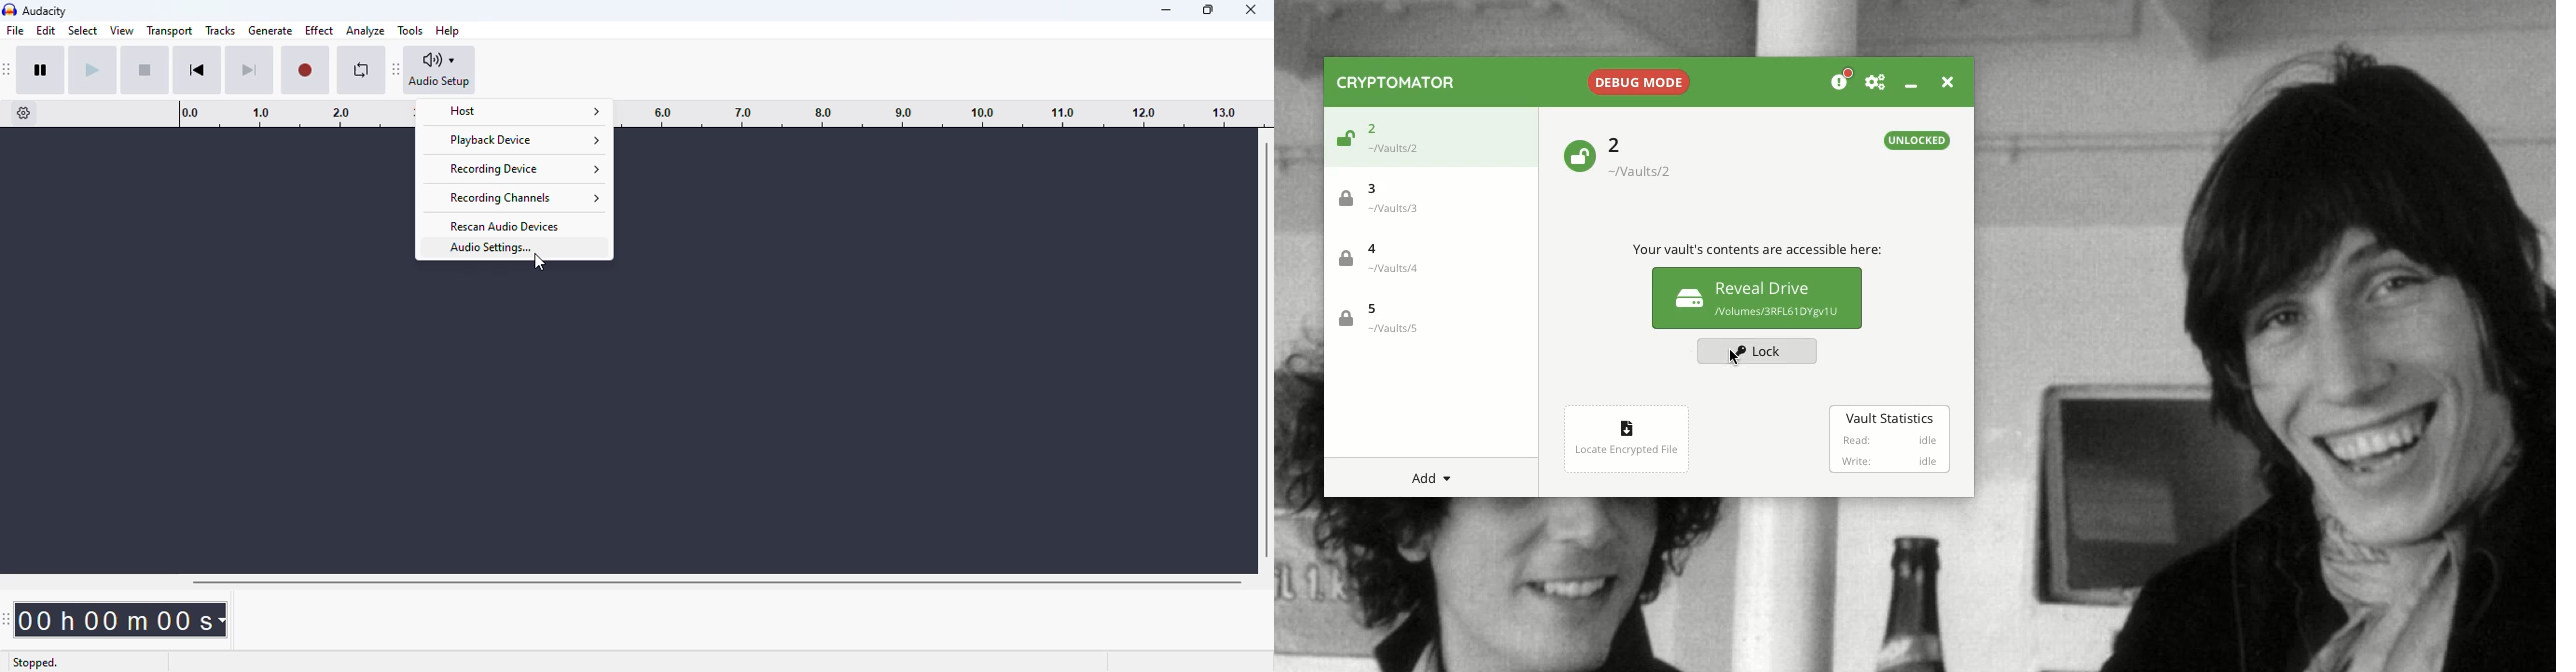 Image resolution: width=2576 pixels, height=672 pixels. Describe the element at coordinates (8, 619) in the screenshot. I see `audacity time toolbar` at that location.